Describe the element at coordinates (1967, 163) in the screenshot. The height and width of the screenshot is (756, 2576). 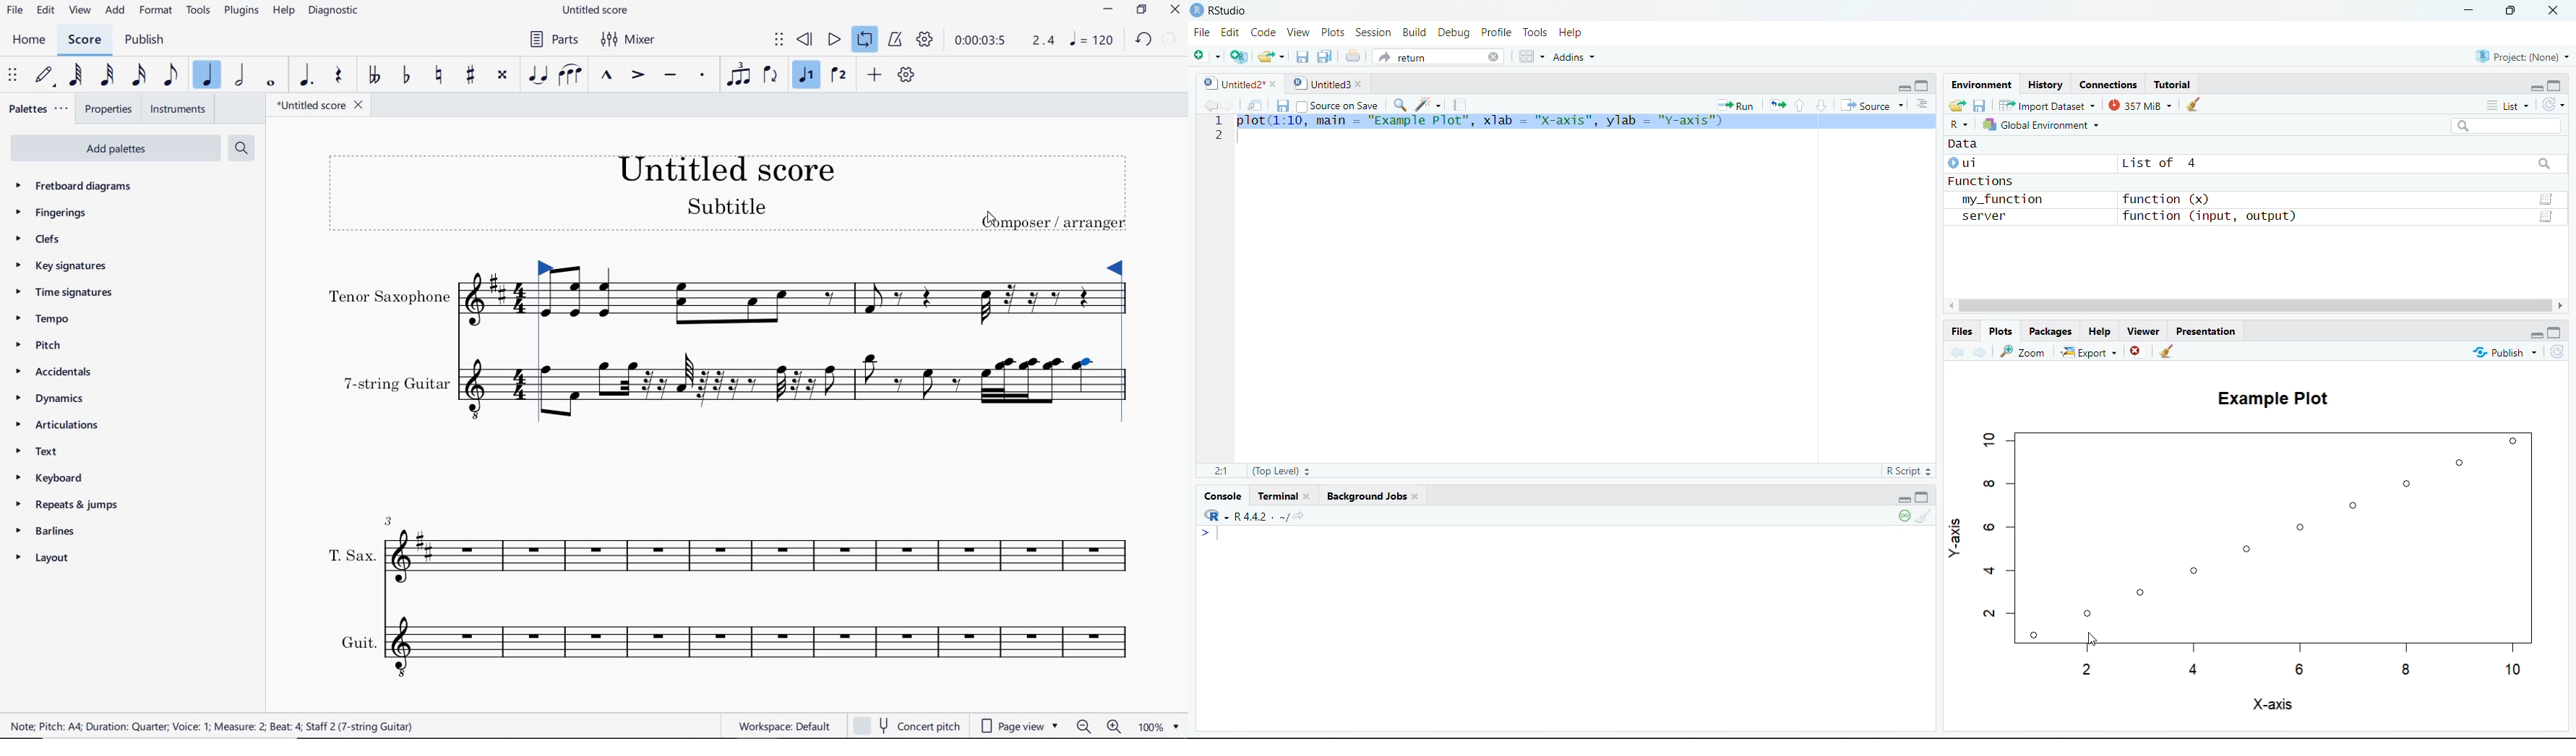
I see `ui` at that location.